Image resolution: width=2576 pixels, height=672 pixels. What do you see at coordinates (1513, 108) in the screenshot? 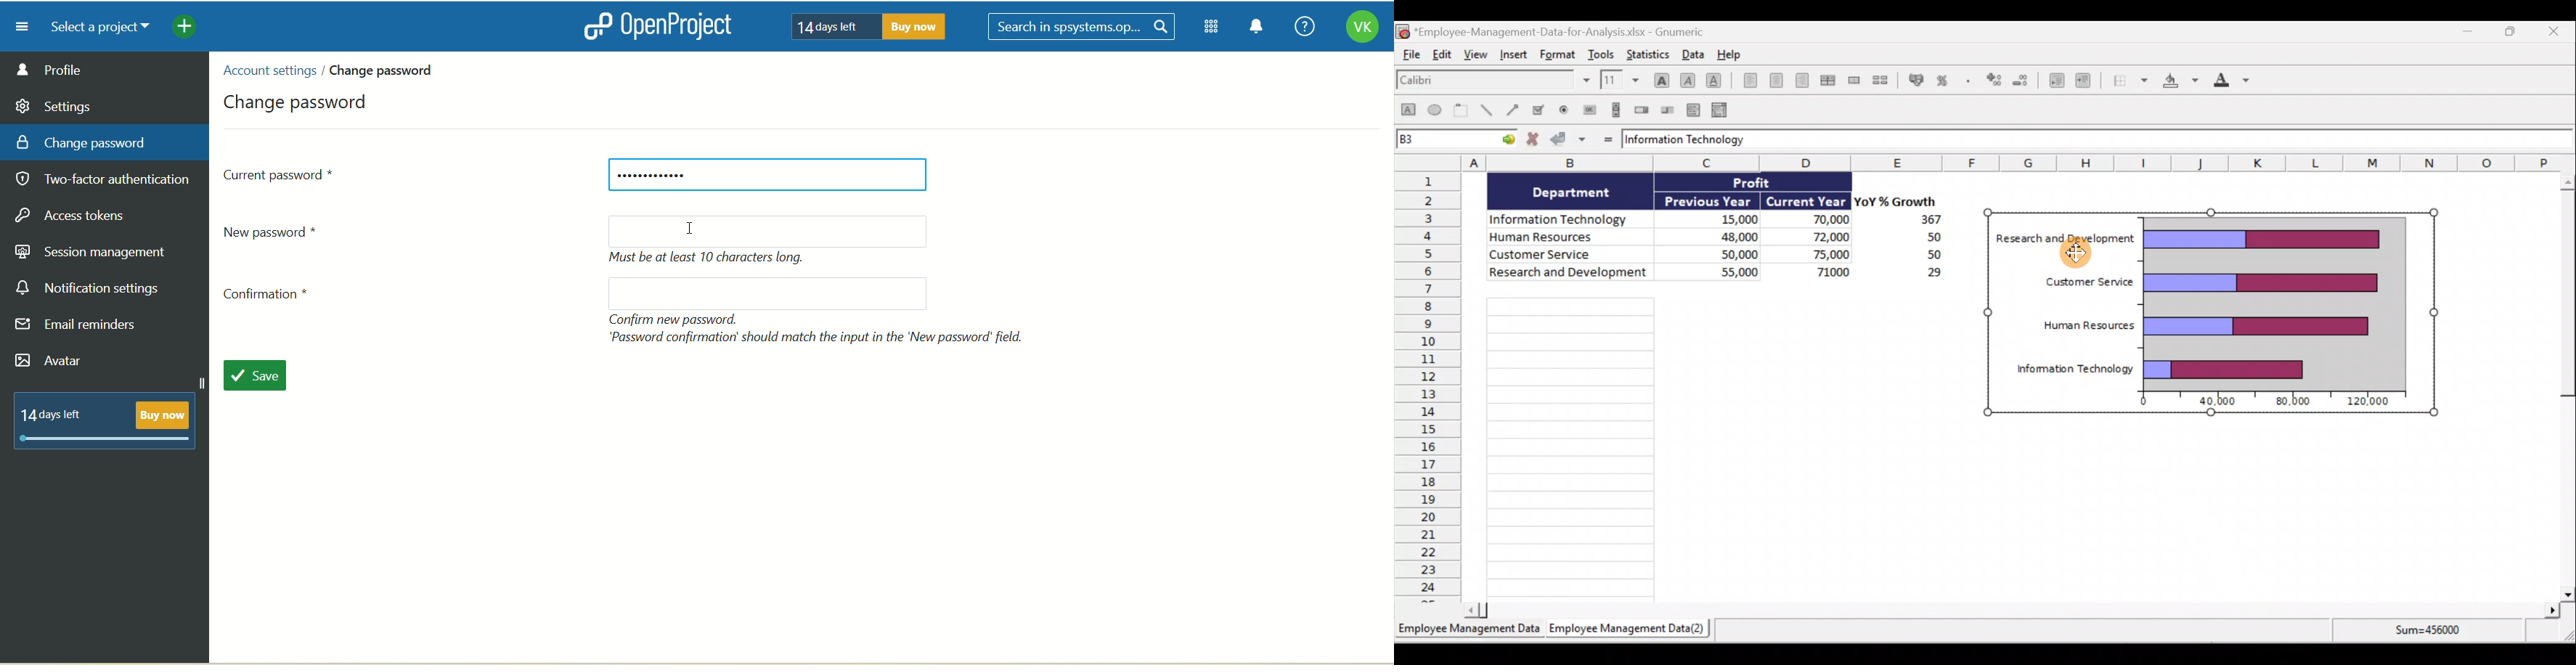
I see `Create an arrow object` at bounding box center [1513, 108].